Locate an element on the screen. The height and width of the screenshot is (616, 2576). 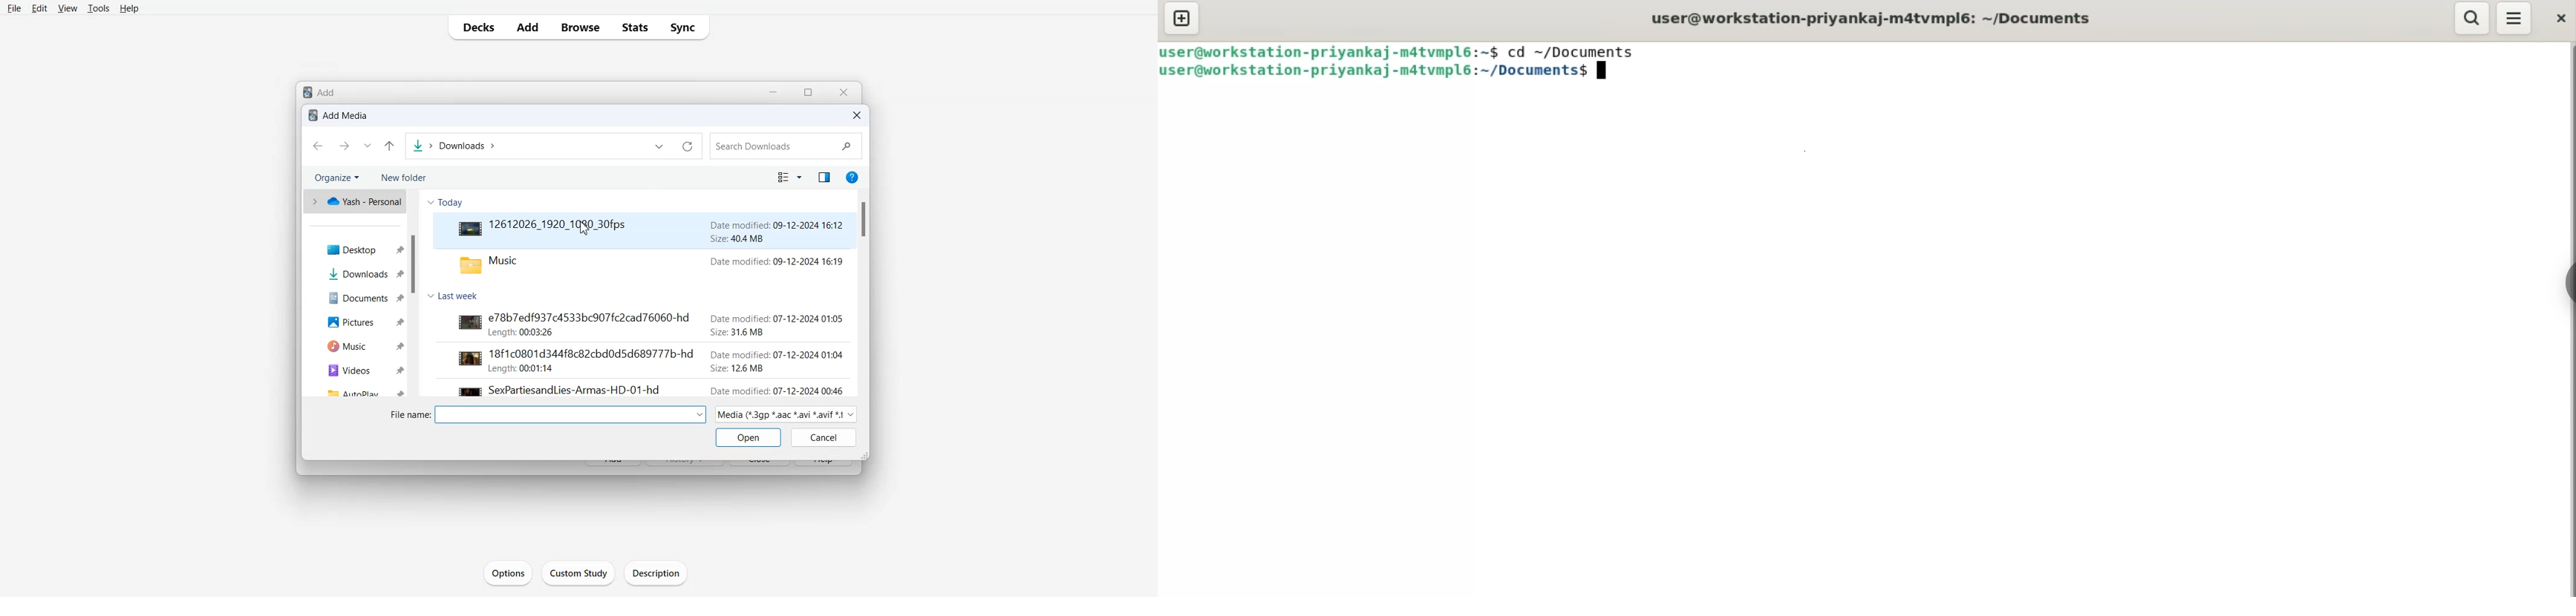
Organize is located at coordinates (333, 177).